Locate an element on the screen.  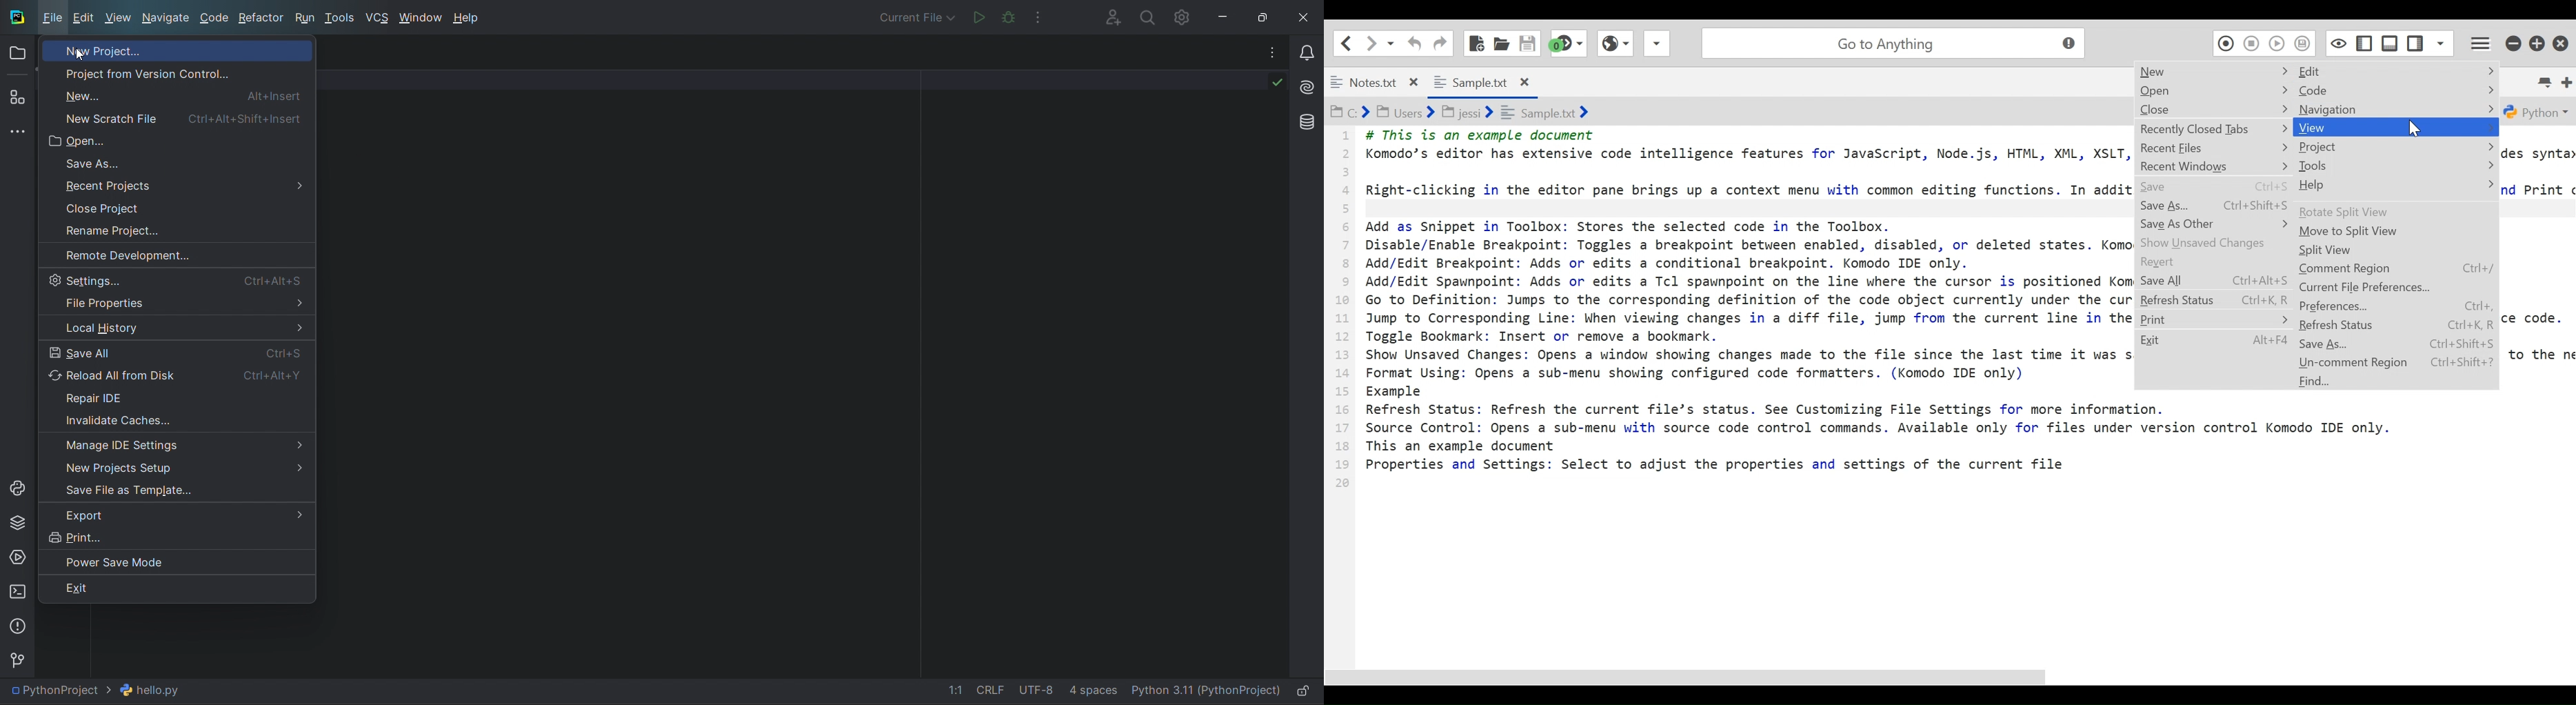
Close is located at coordinates (2216, 109).